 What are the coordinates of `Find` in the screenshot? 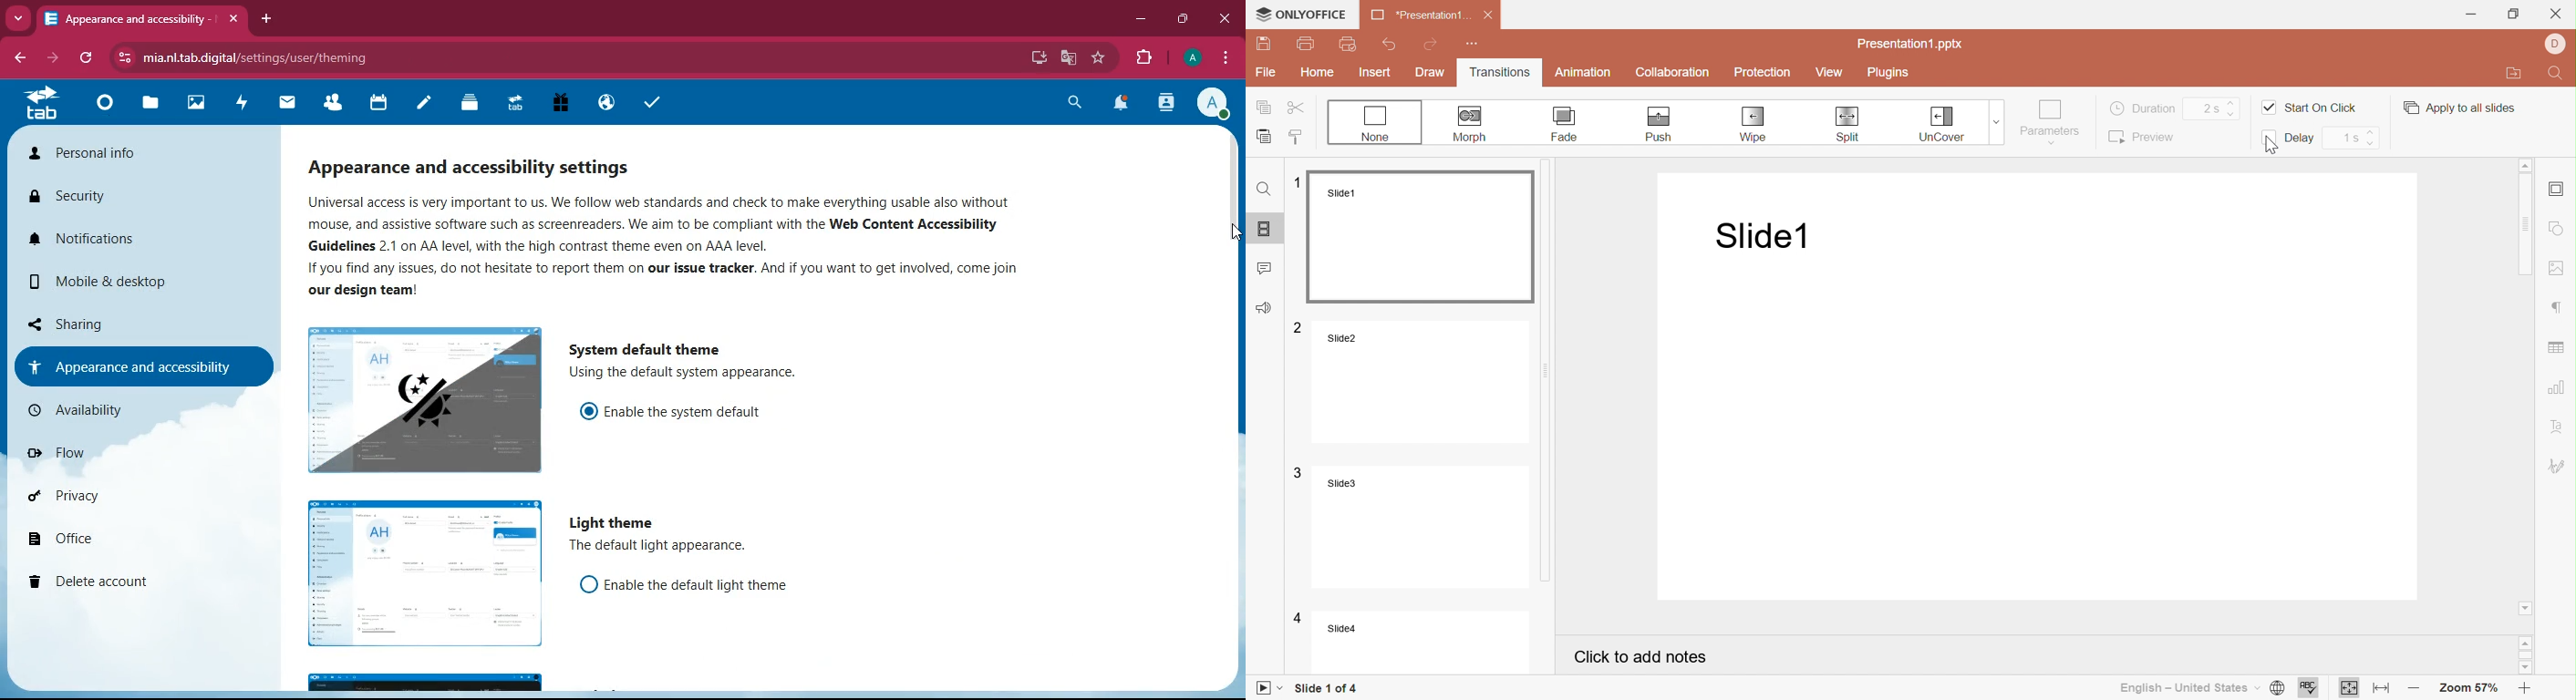 It's located at (2558, 75).